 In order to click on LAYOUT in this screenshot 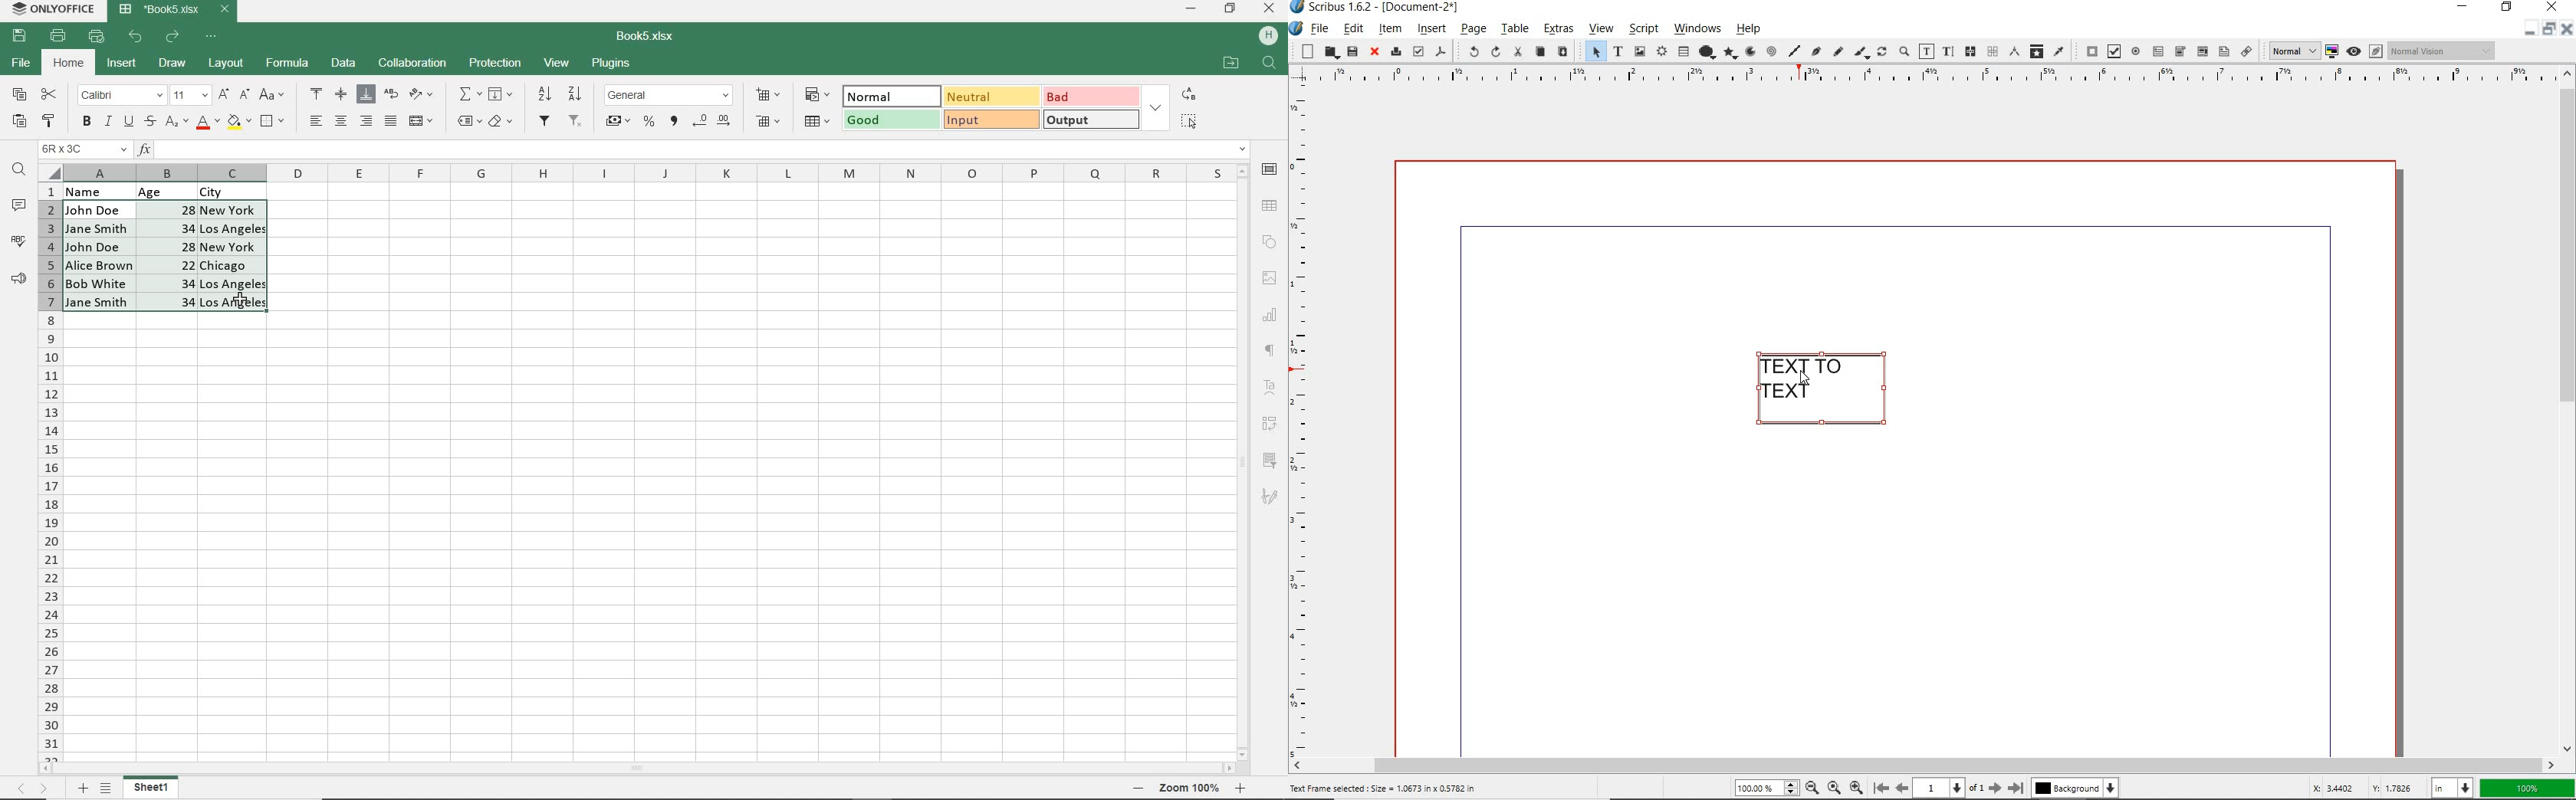, I will do `click(224, 64)`.